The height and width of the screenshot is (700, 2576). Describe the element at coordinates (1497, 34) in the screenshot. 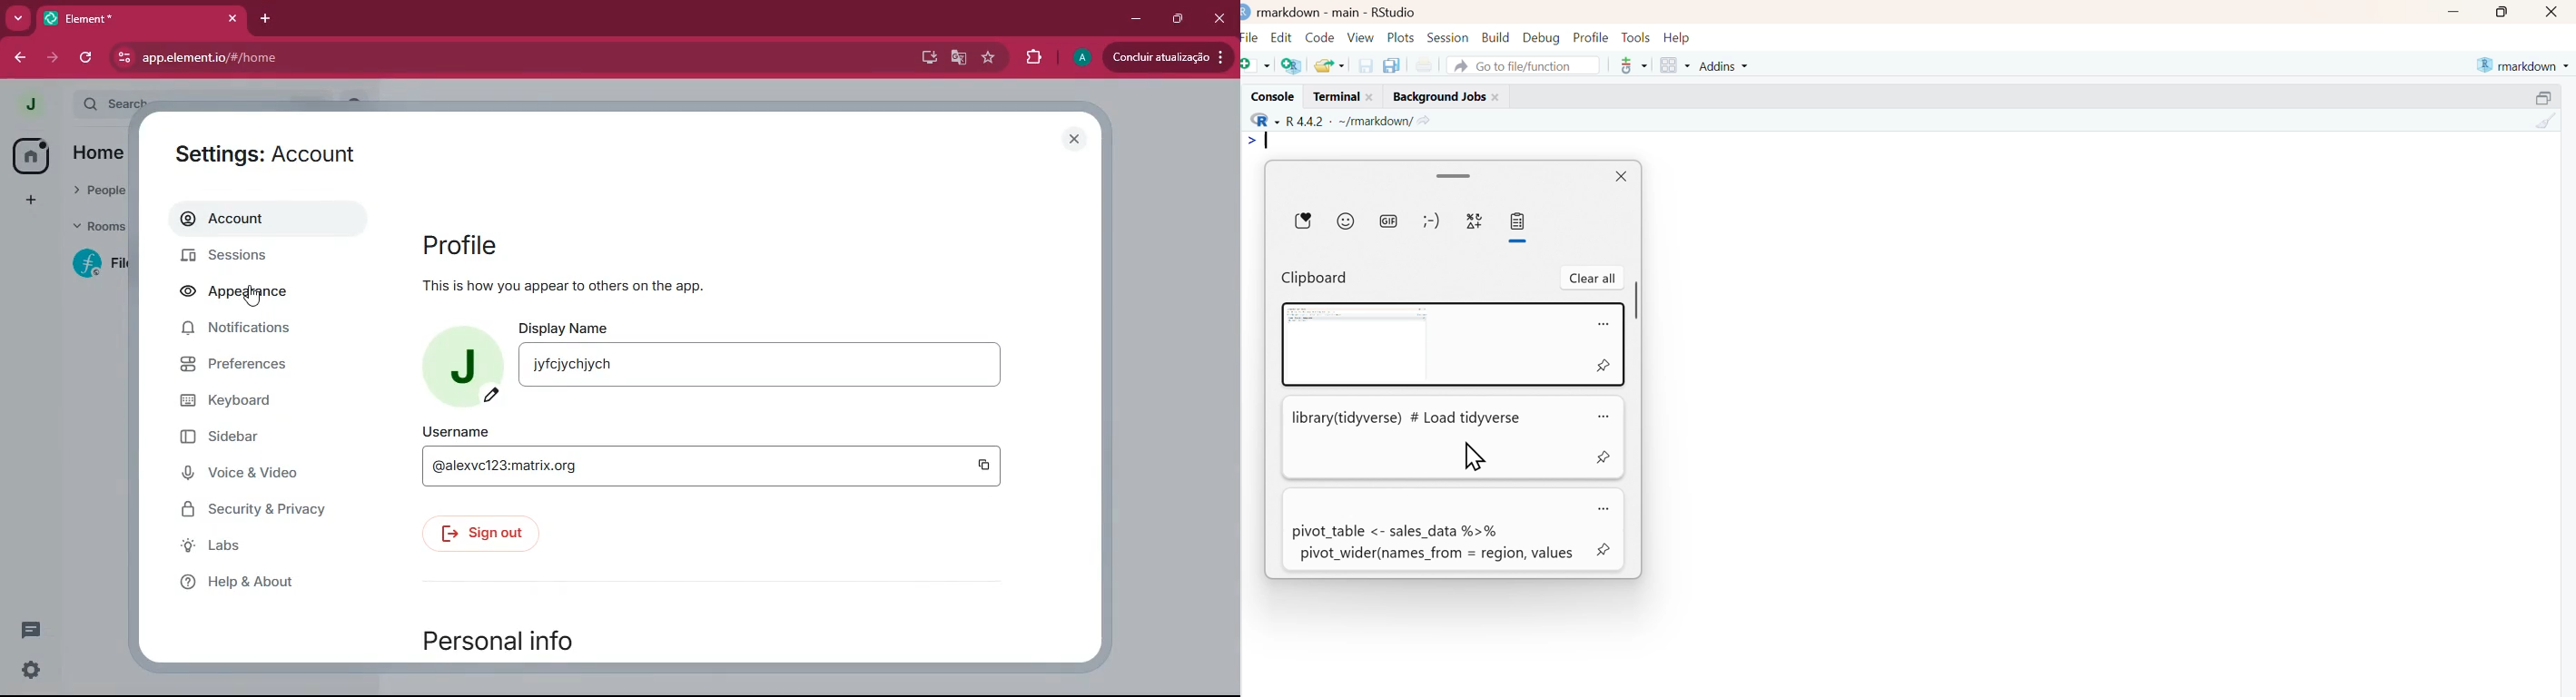

I see `Build` at that location.